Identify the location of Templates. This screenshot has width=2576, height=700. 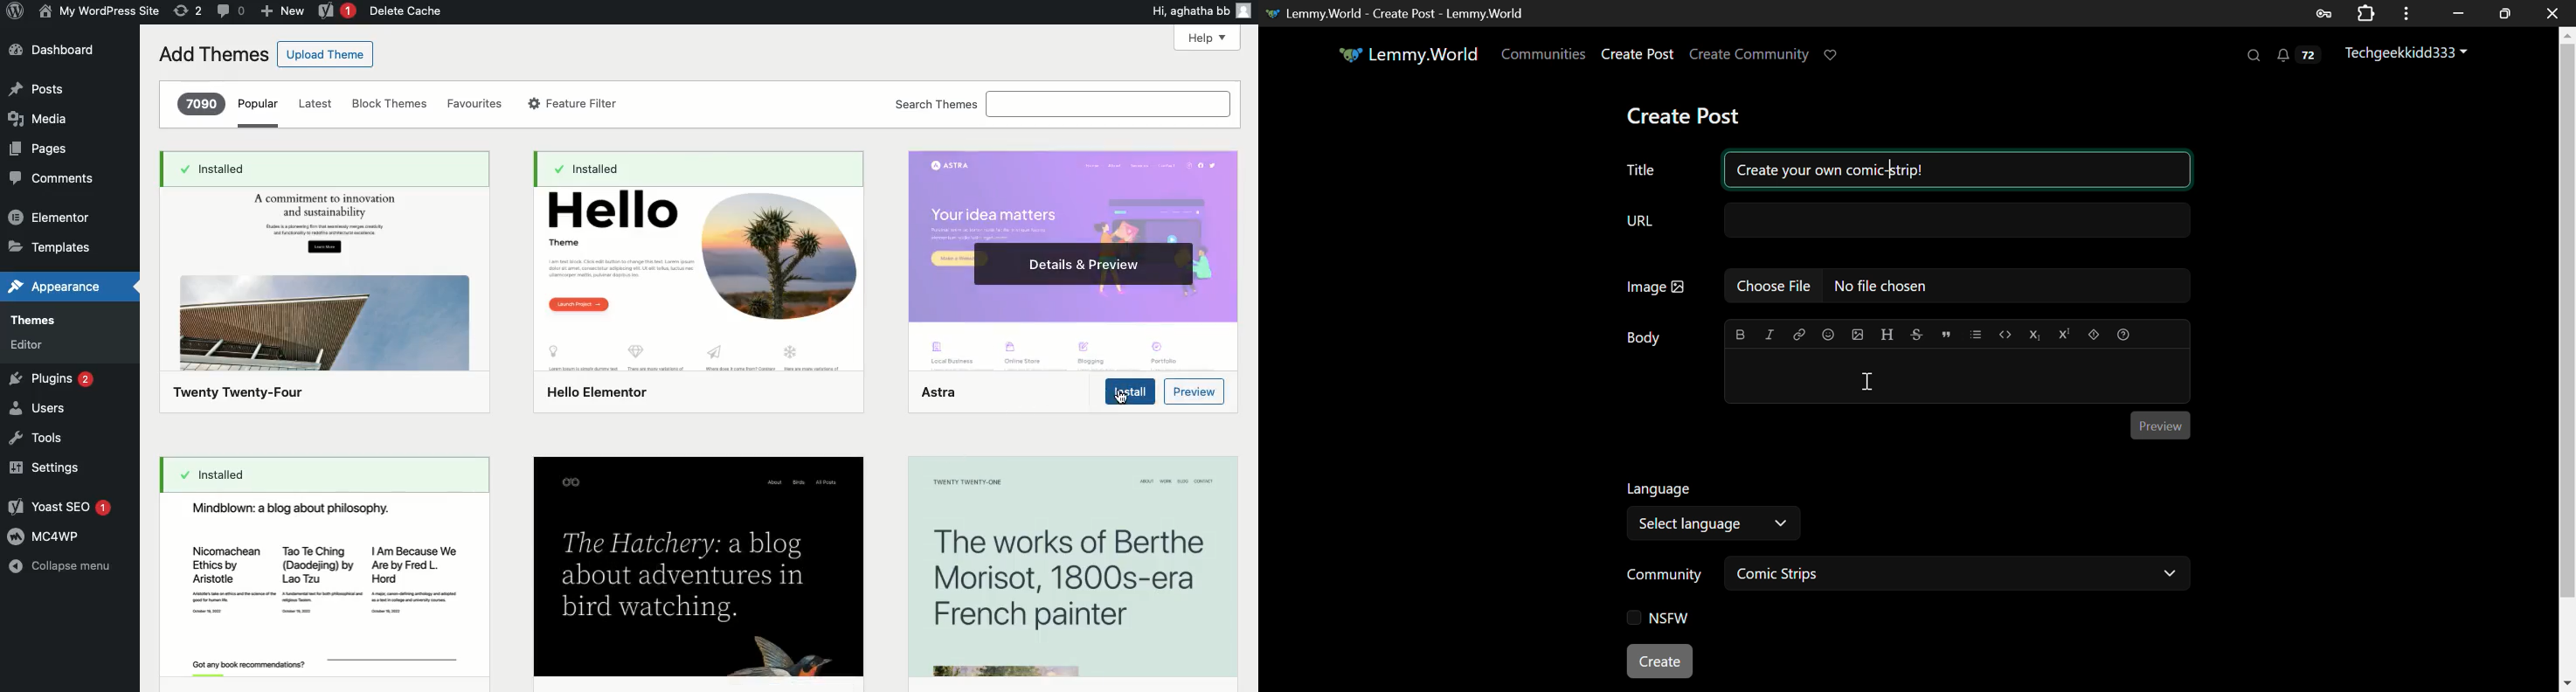
(52, 244).